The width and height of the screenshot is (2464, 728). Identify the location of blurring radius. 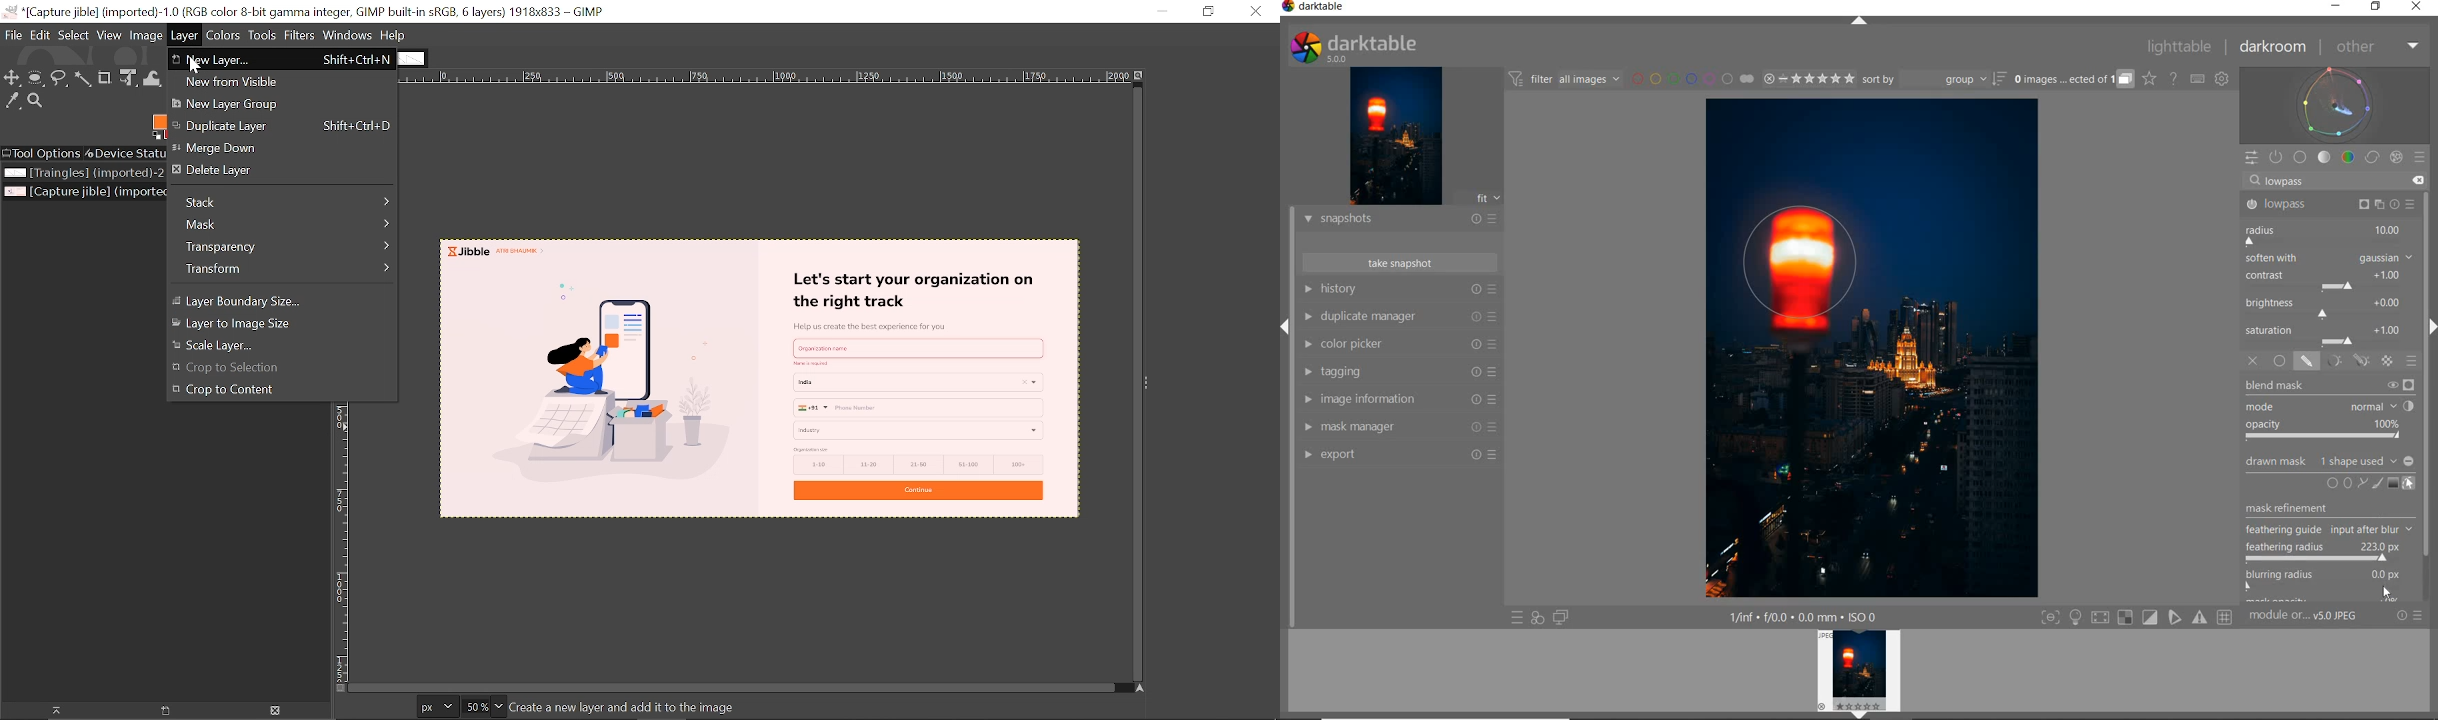
(2323, 574).